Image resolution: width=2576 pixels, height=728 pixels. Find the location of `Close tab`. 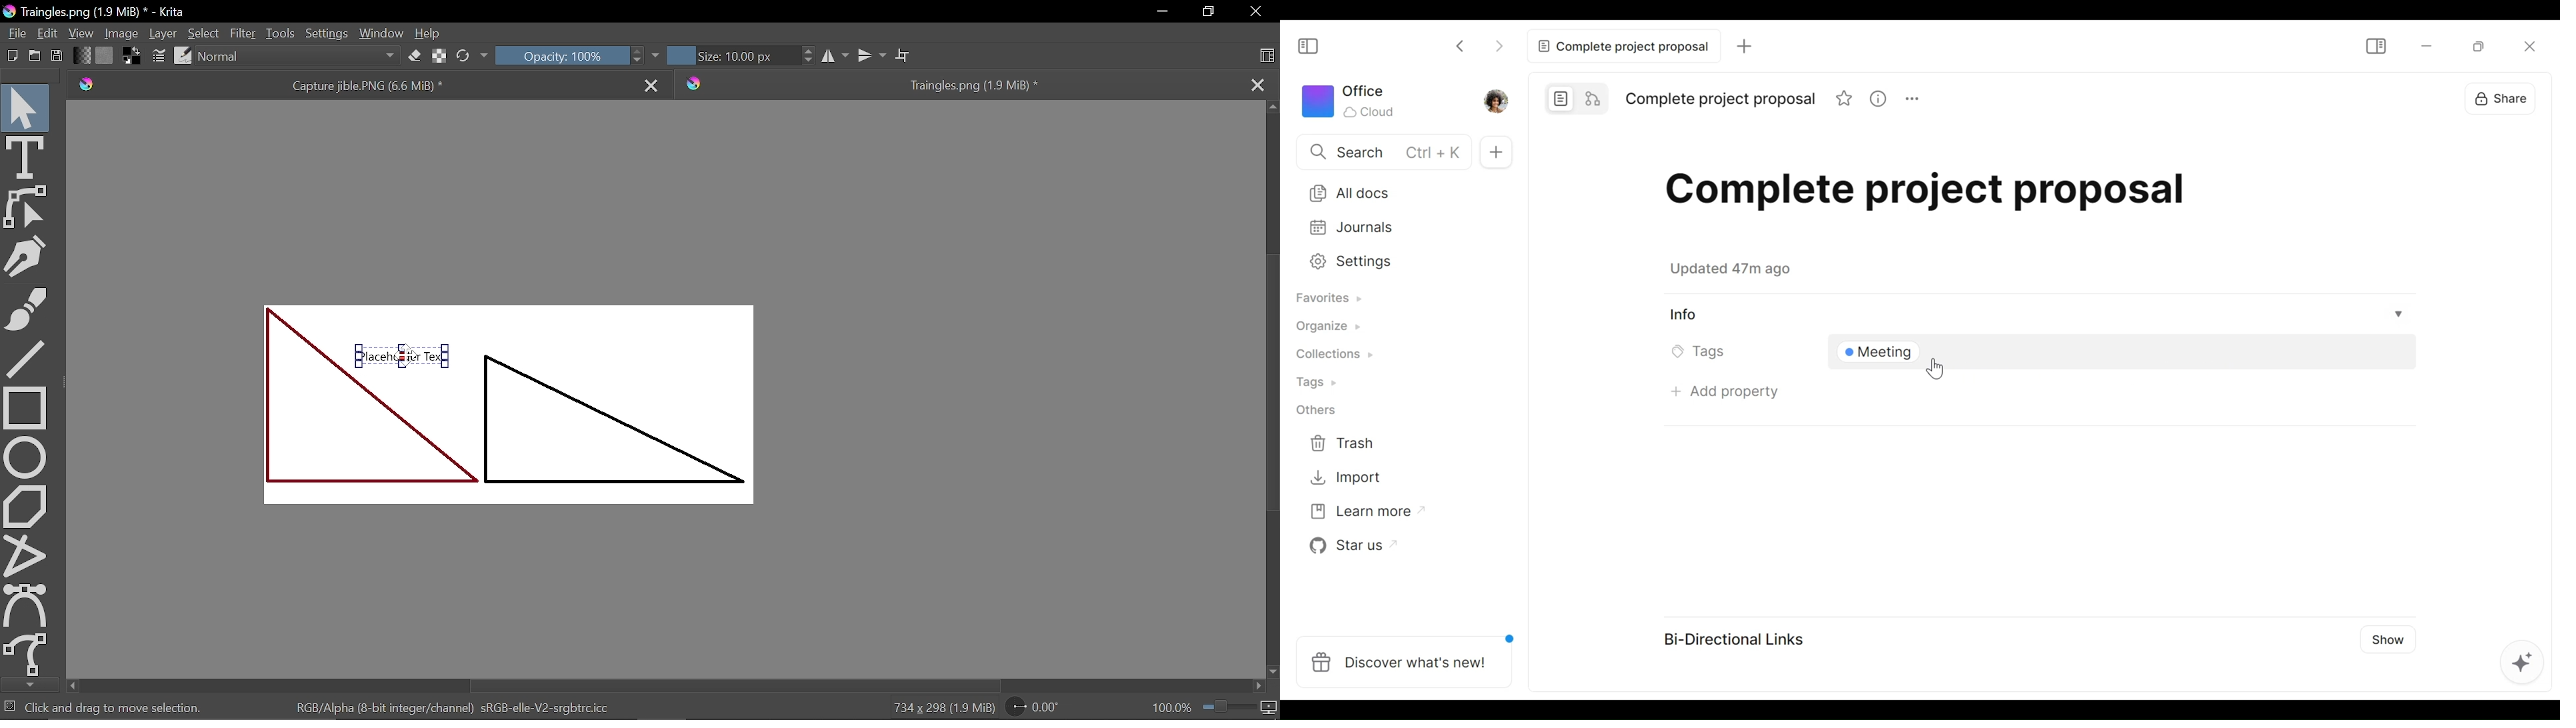

Close tab is located at coordinates (653, 85).